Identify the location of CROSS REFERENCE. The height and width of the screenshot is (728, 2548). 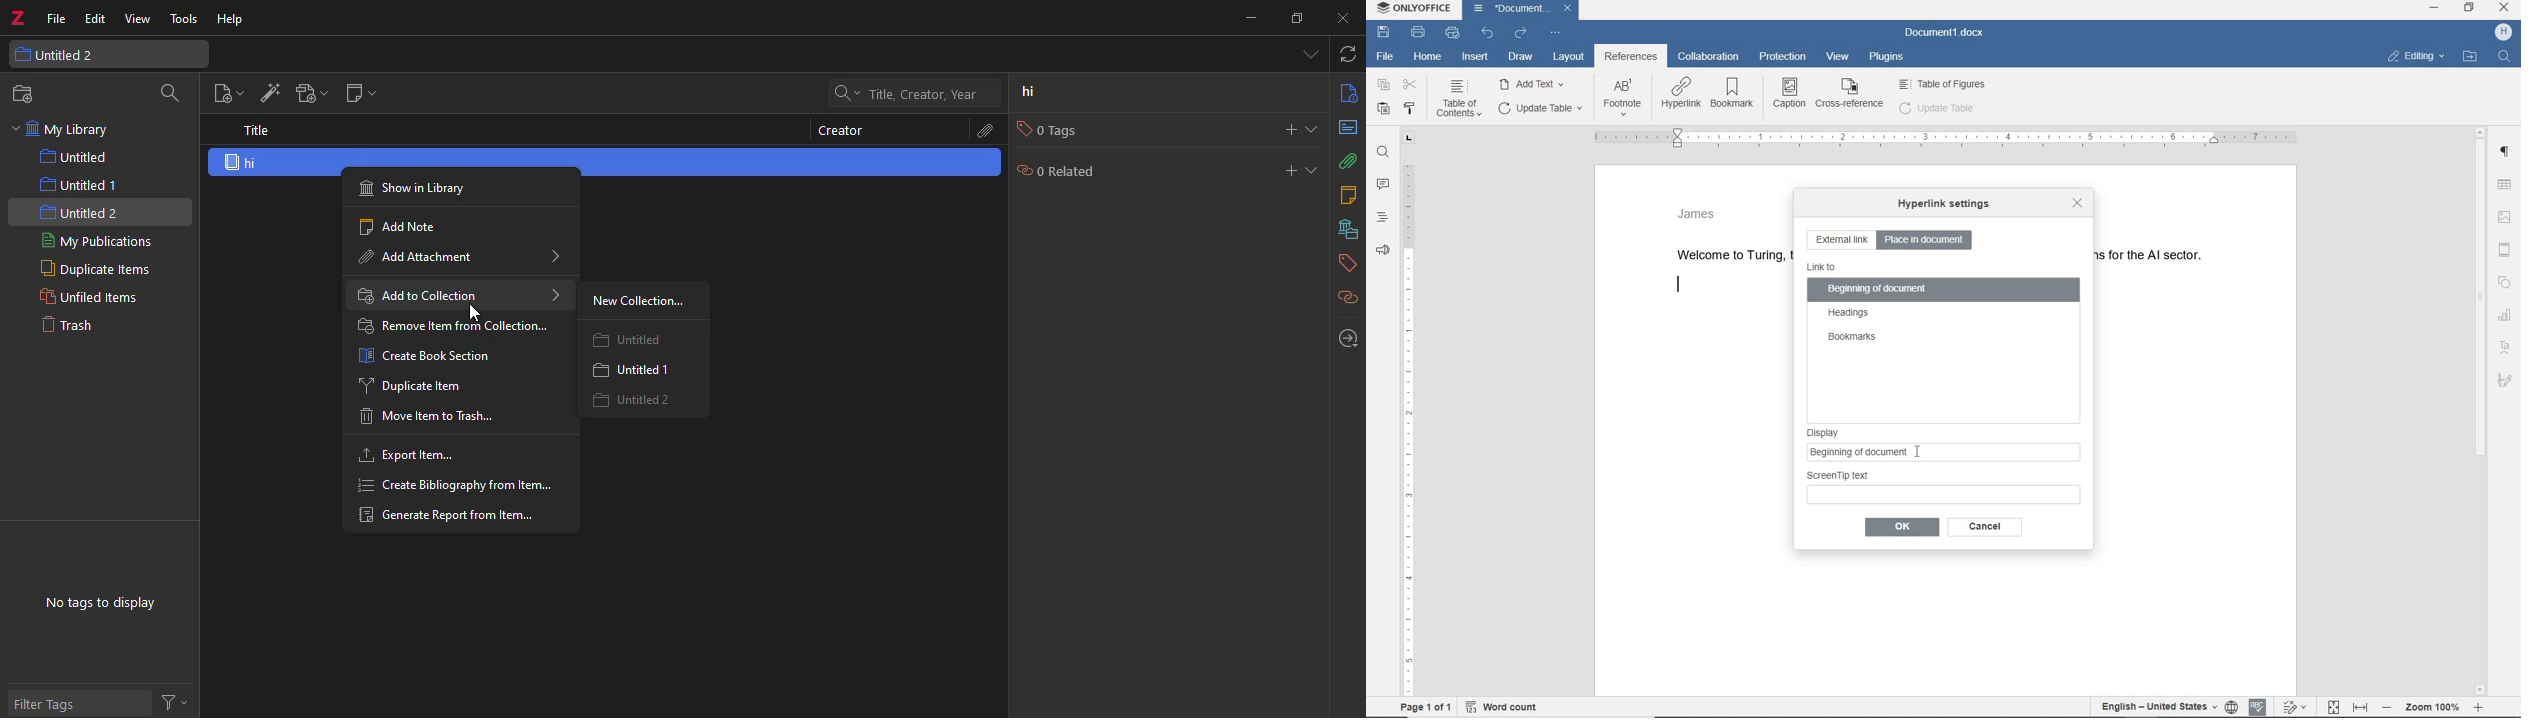
(1850, 93).